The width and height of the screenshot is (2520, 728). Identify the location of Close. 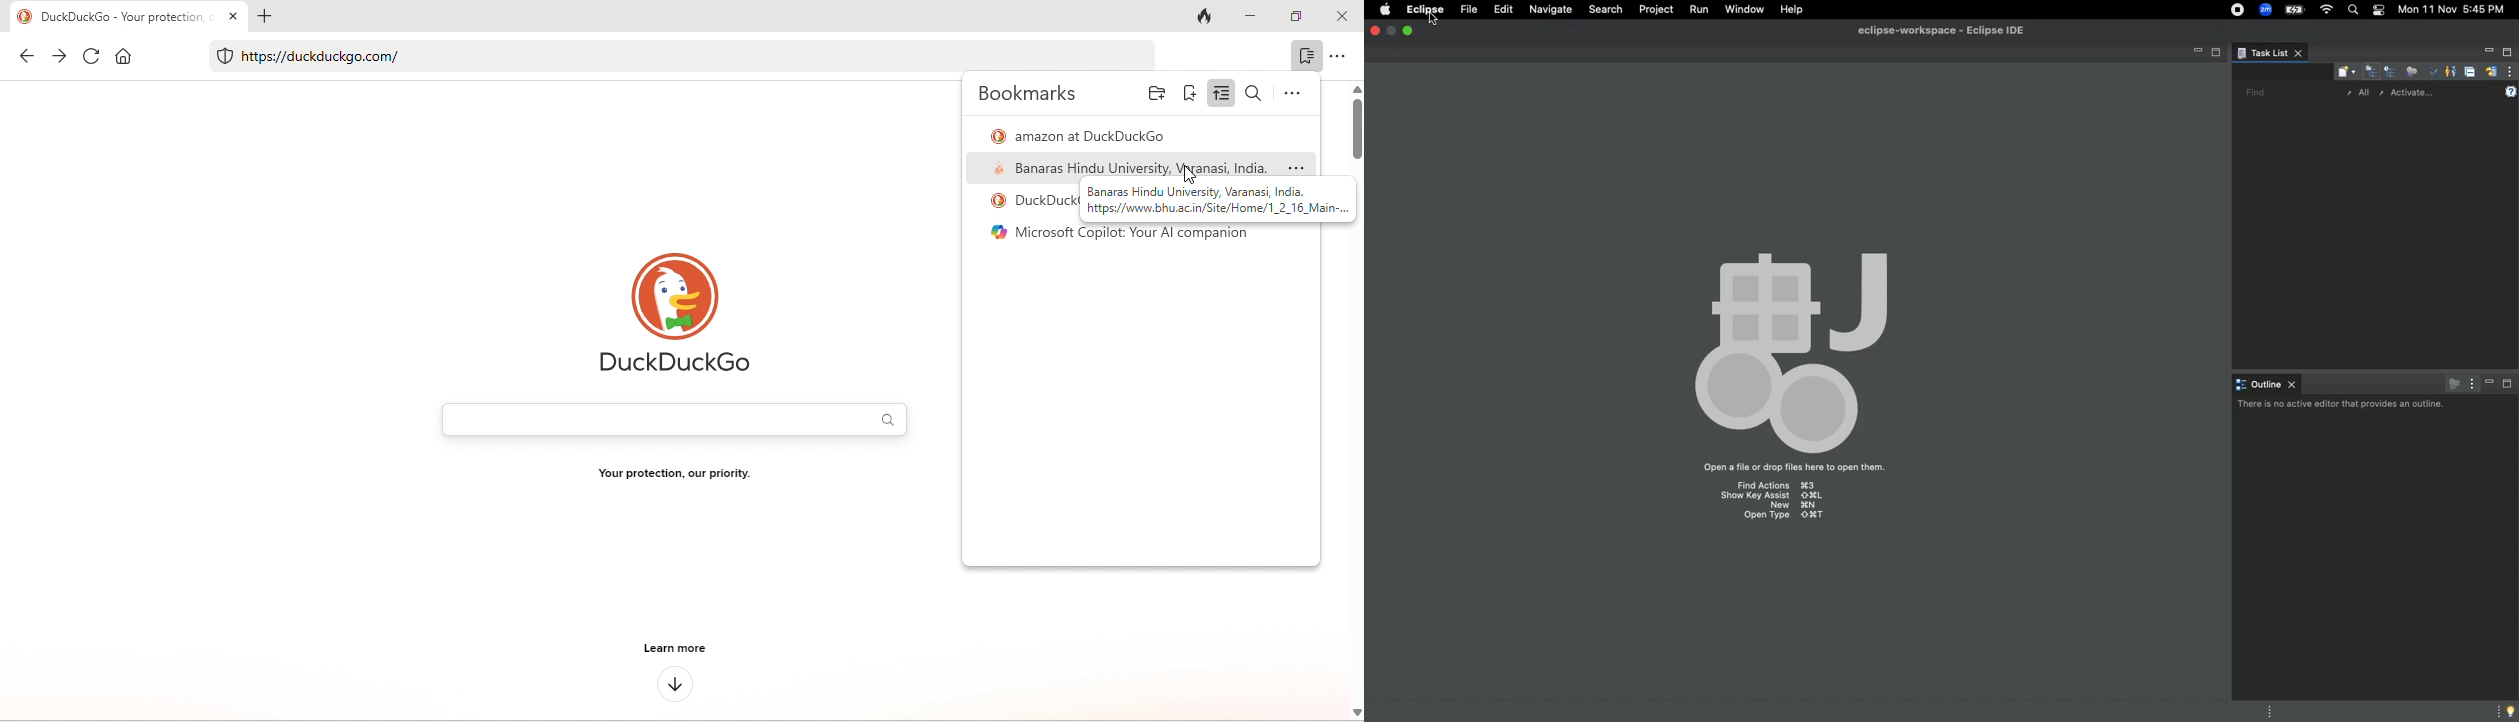
(1374, 30).